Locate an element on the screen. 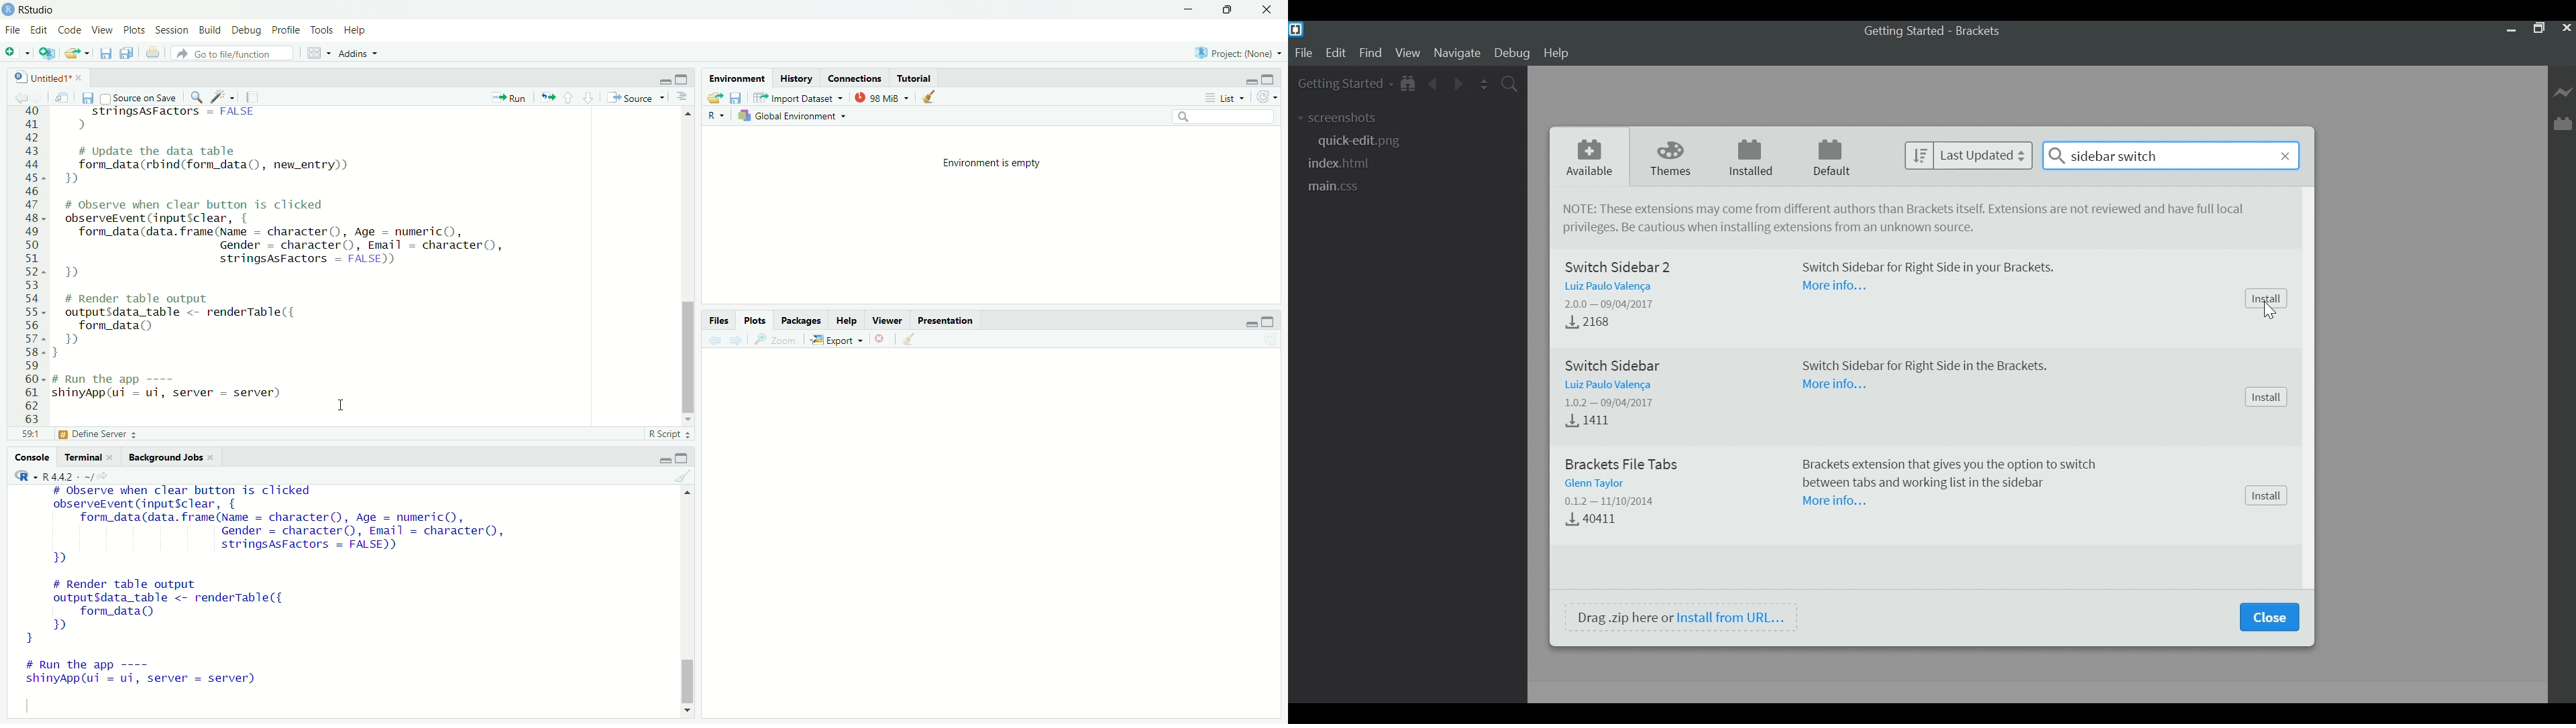  save current documents is located at coordinates (105, 53).